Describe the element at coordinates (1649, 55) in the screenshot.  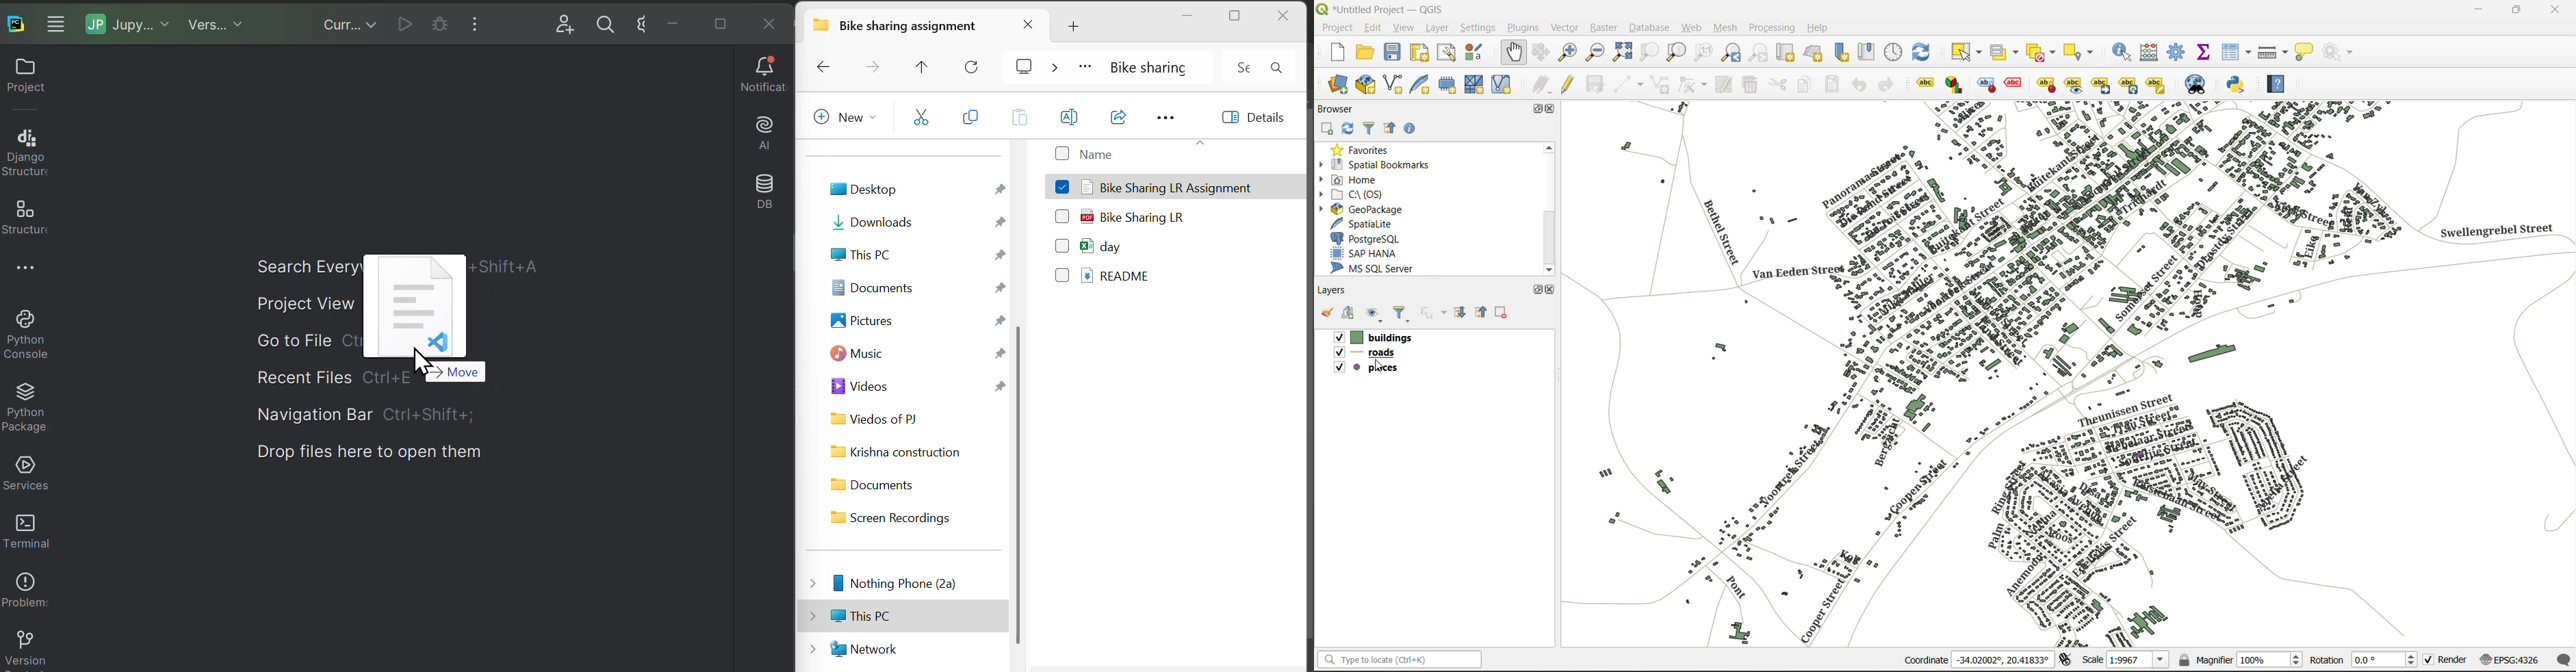
I see `zoom selection` at that location.